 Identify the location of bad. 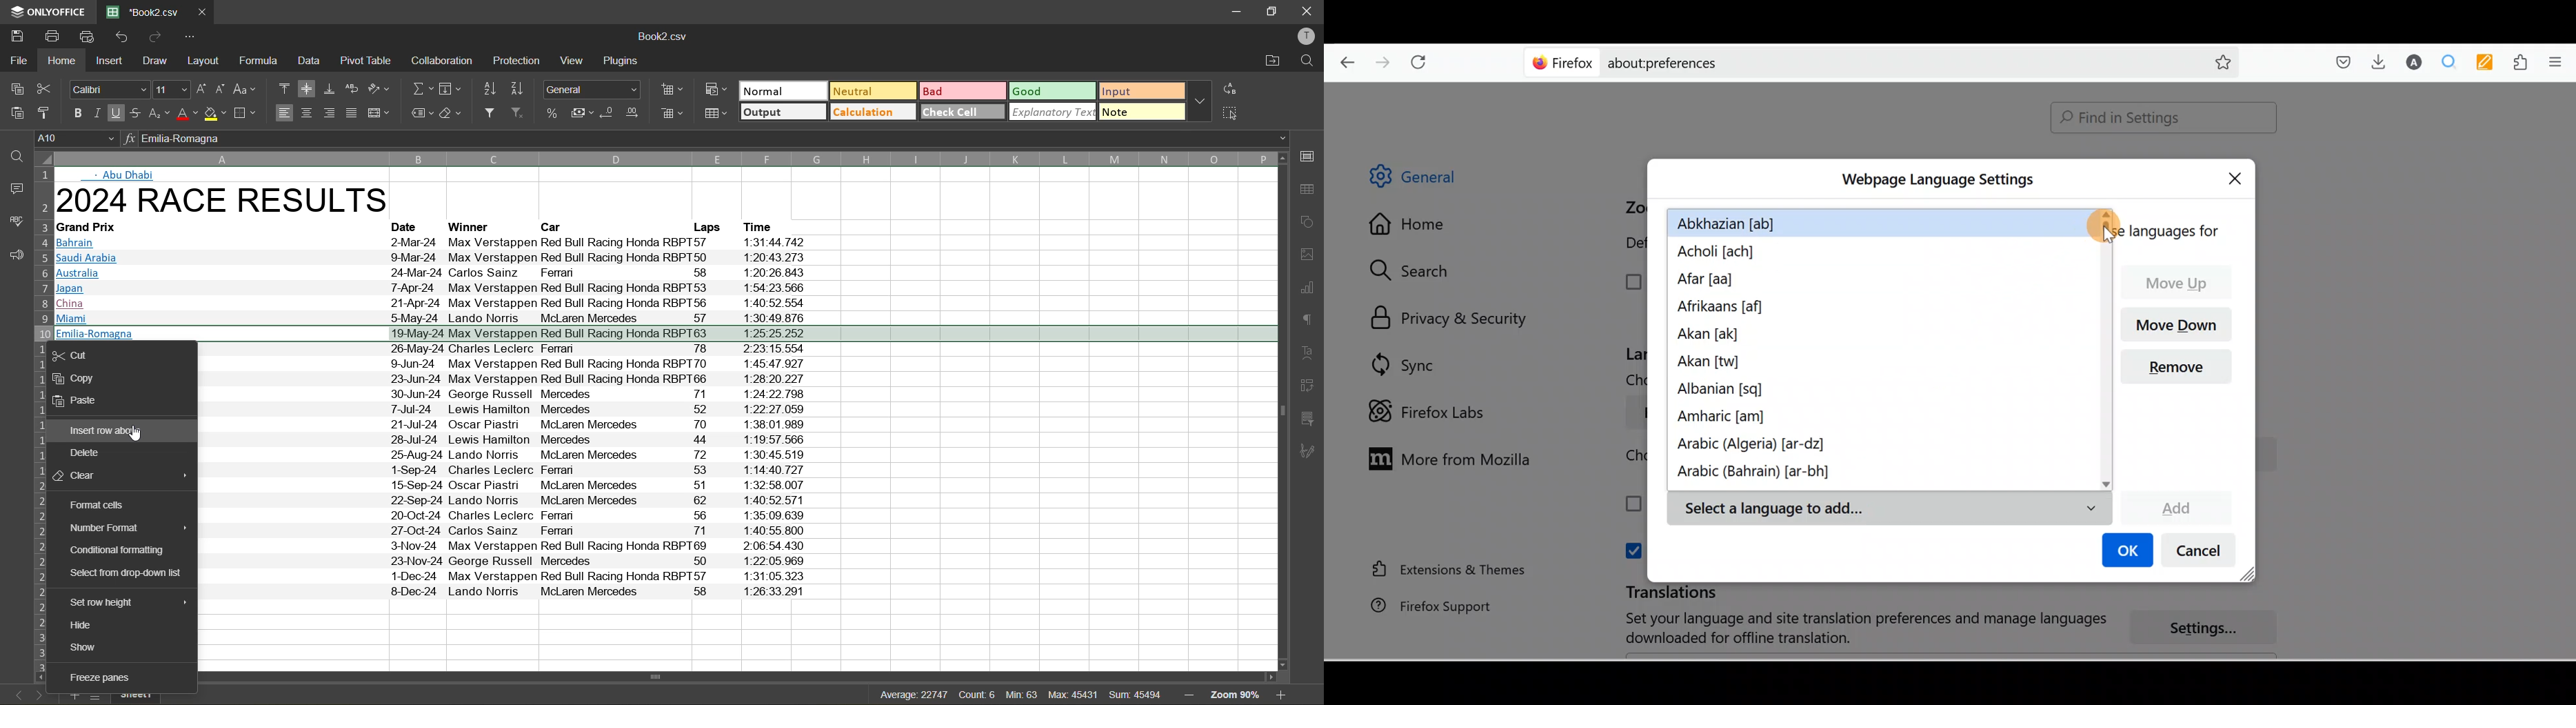
(963, 92).